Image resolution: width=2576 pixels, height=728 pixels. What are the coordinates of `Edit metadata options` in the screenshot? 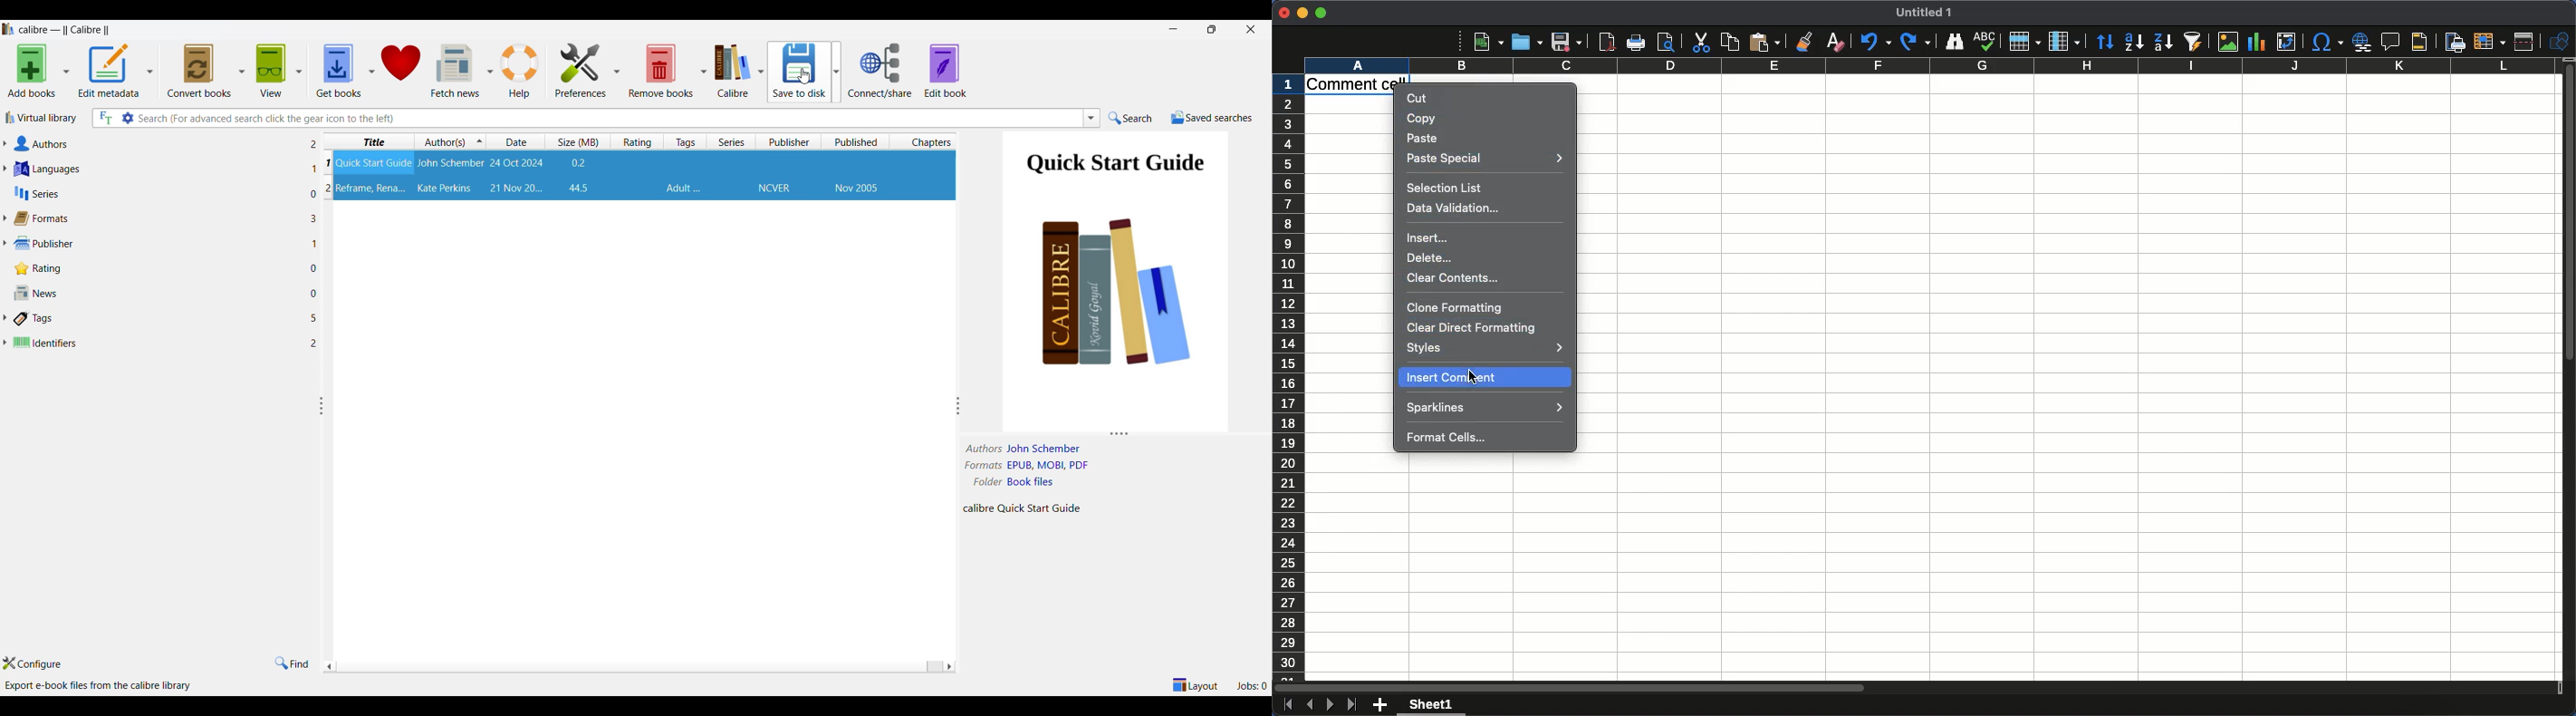 It's located at (115, 71).